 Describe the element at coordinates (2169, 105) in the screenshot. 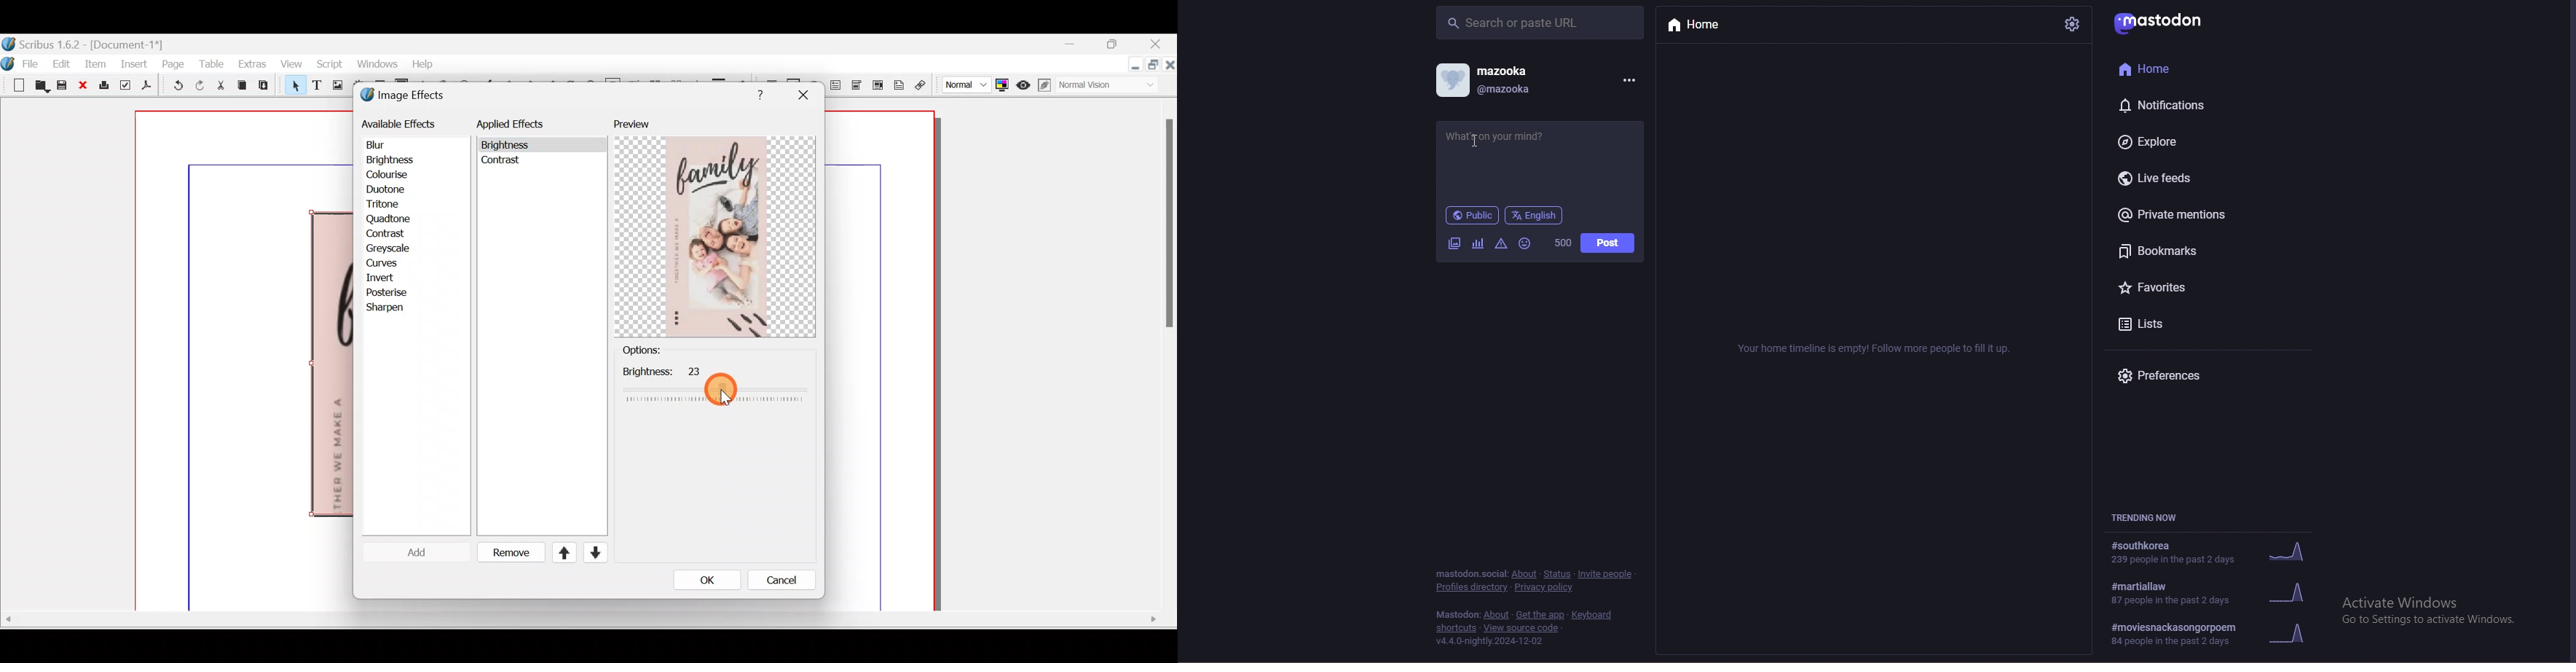

I see `notifications` at that location.